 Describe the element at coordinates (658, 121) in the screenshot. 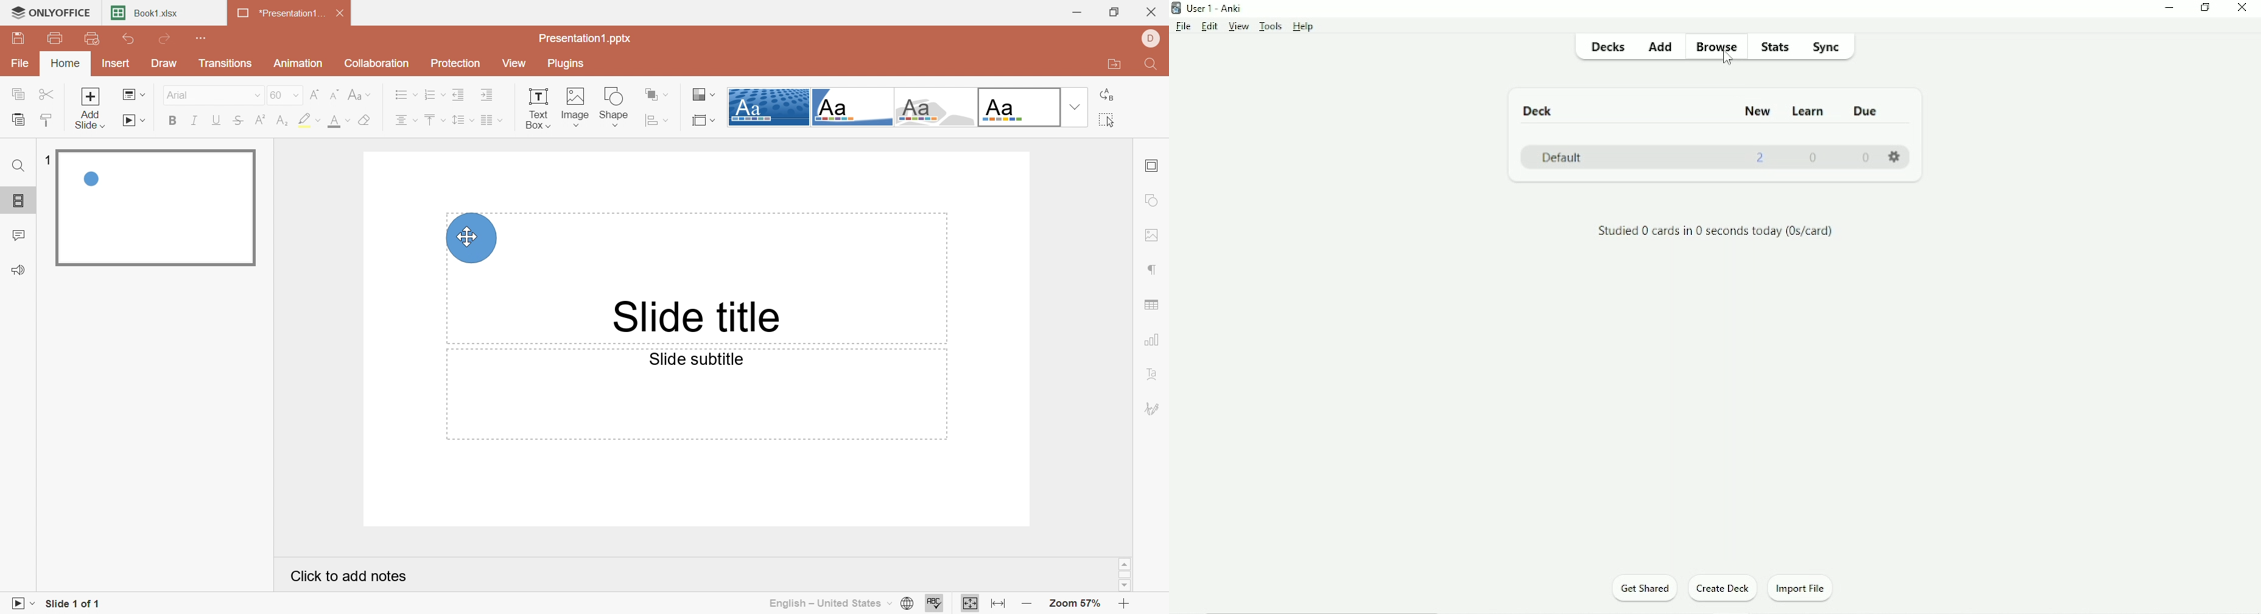

I see `Align shape` at that location.